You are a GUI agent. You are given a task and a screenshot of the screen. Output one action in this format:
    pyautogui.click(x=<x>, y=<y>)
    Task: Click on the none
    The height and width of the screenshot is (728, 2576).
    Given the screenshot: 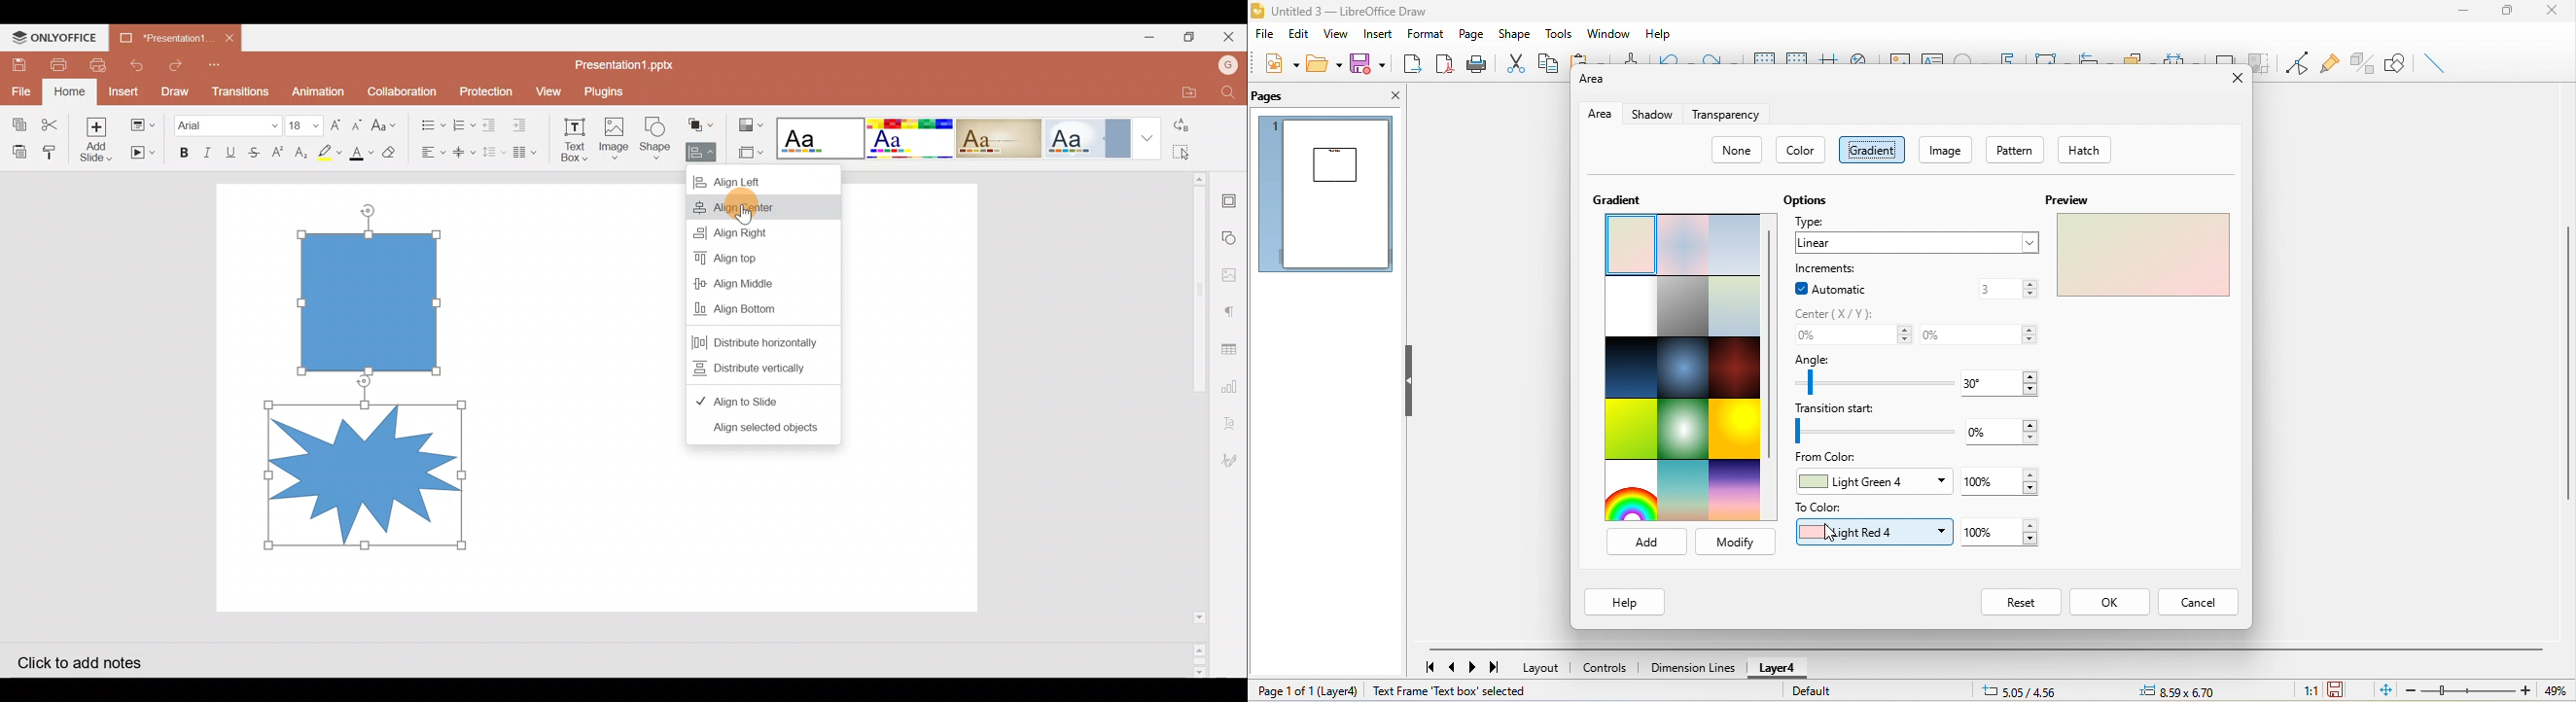 What is the action you would take?
    pyautogui.click(x=1738, y=151)
    